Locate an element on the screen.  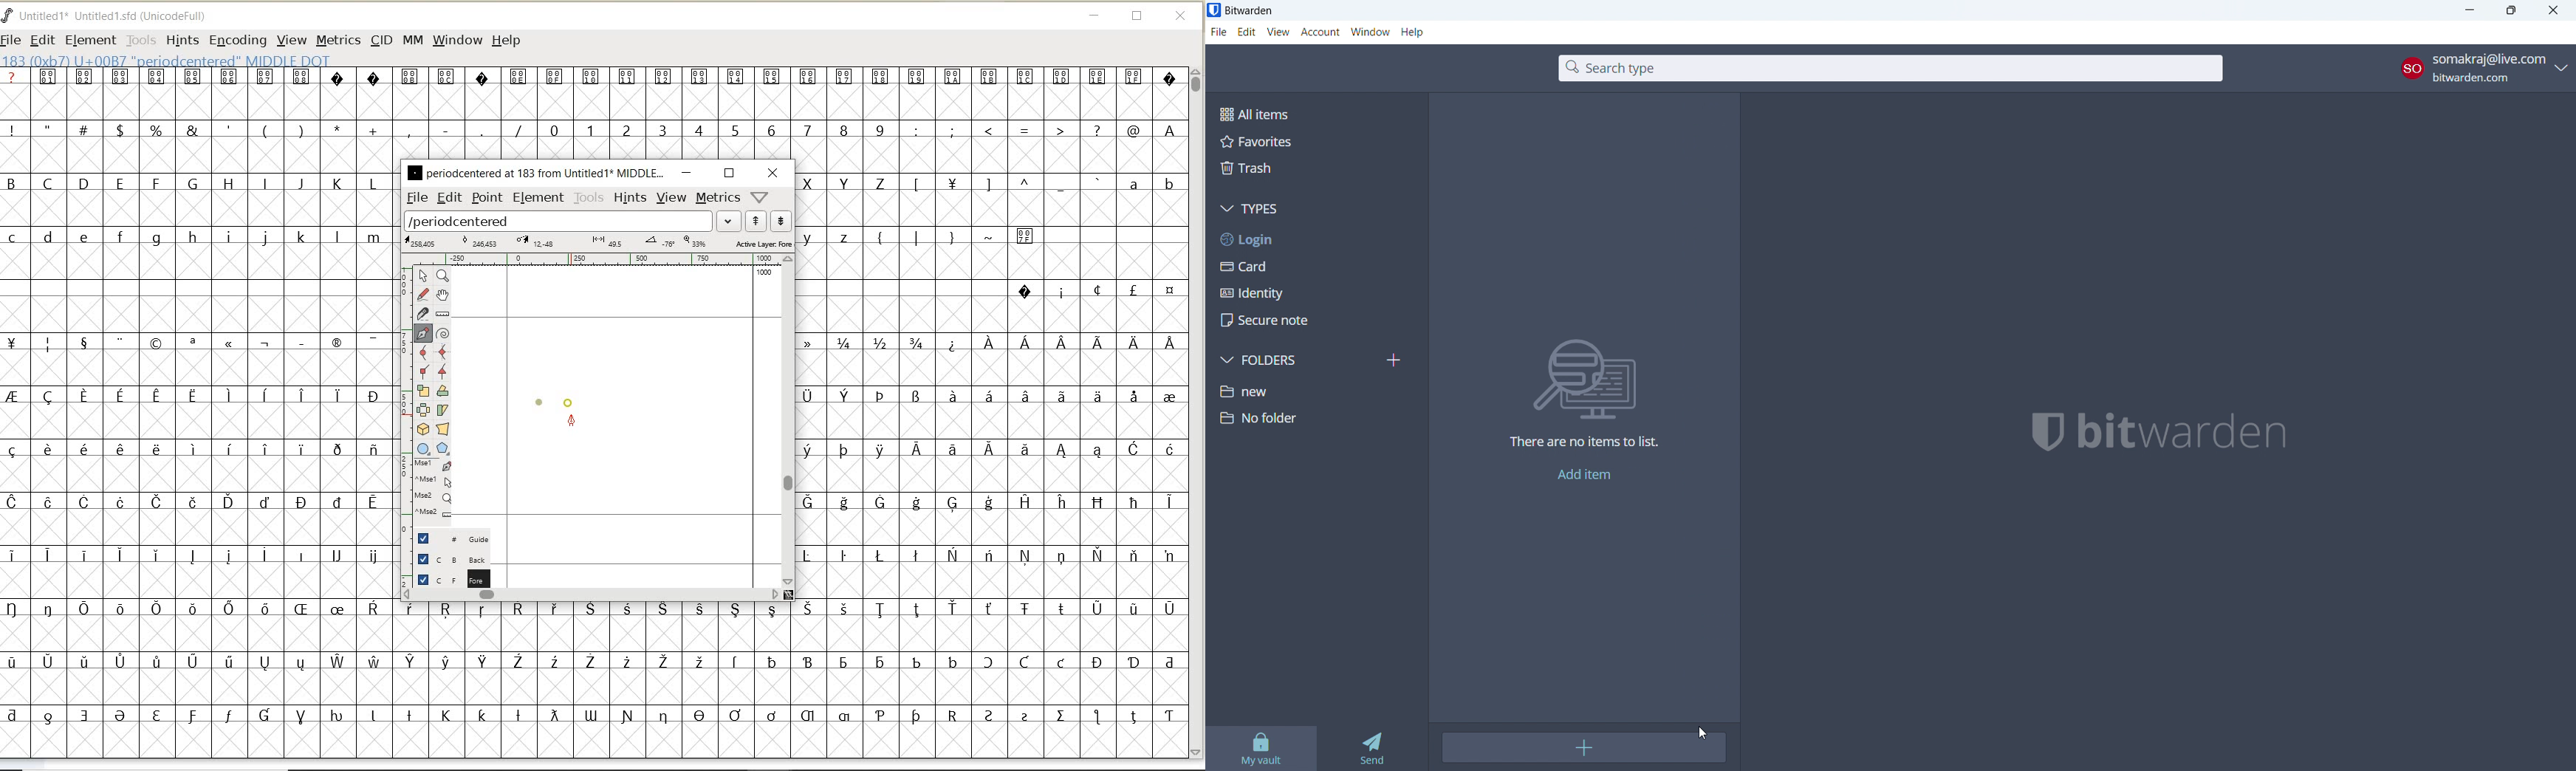
MINIMIZE is located at coordinates (1095, 18).